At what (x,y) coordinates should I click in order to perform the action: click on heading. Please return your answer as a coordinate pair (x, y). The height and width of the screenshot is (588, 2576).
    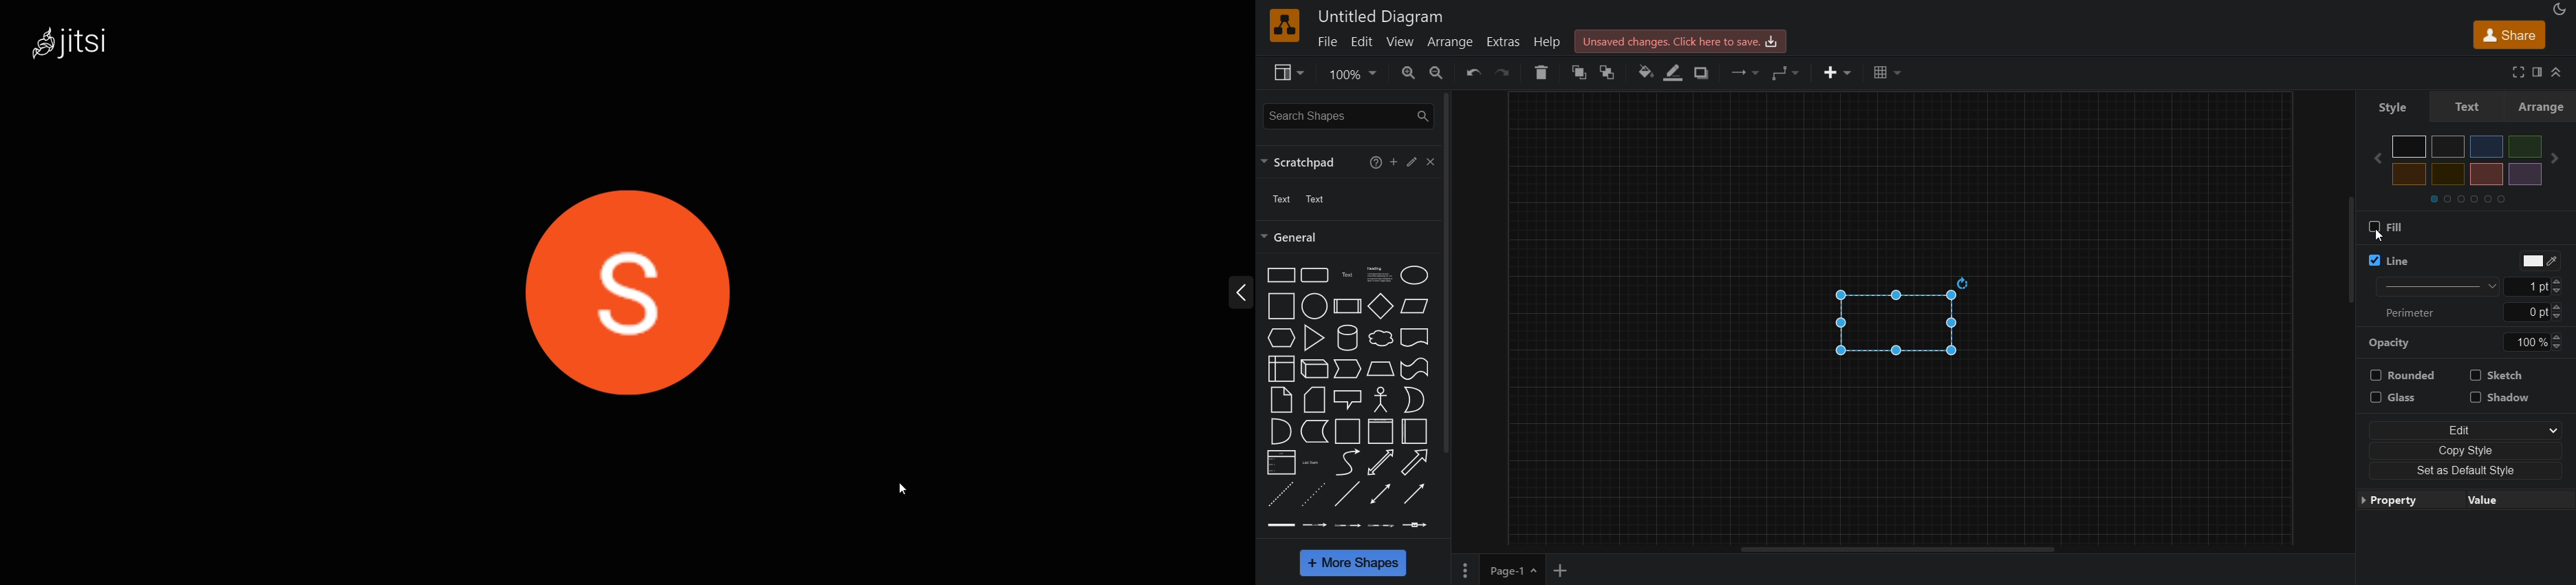
    Looking at the image, I should click on (1378, 274).